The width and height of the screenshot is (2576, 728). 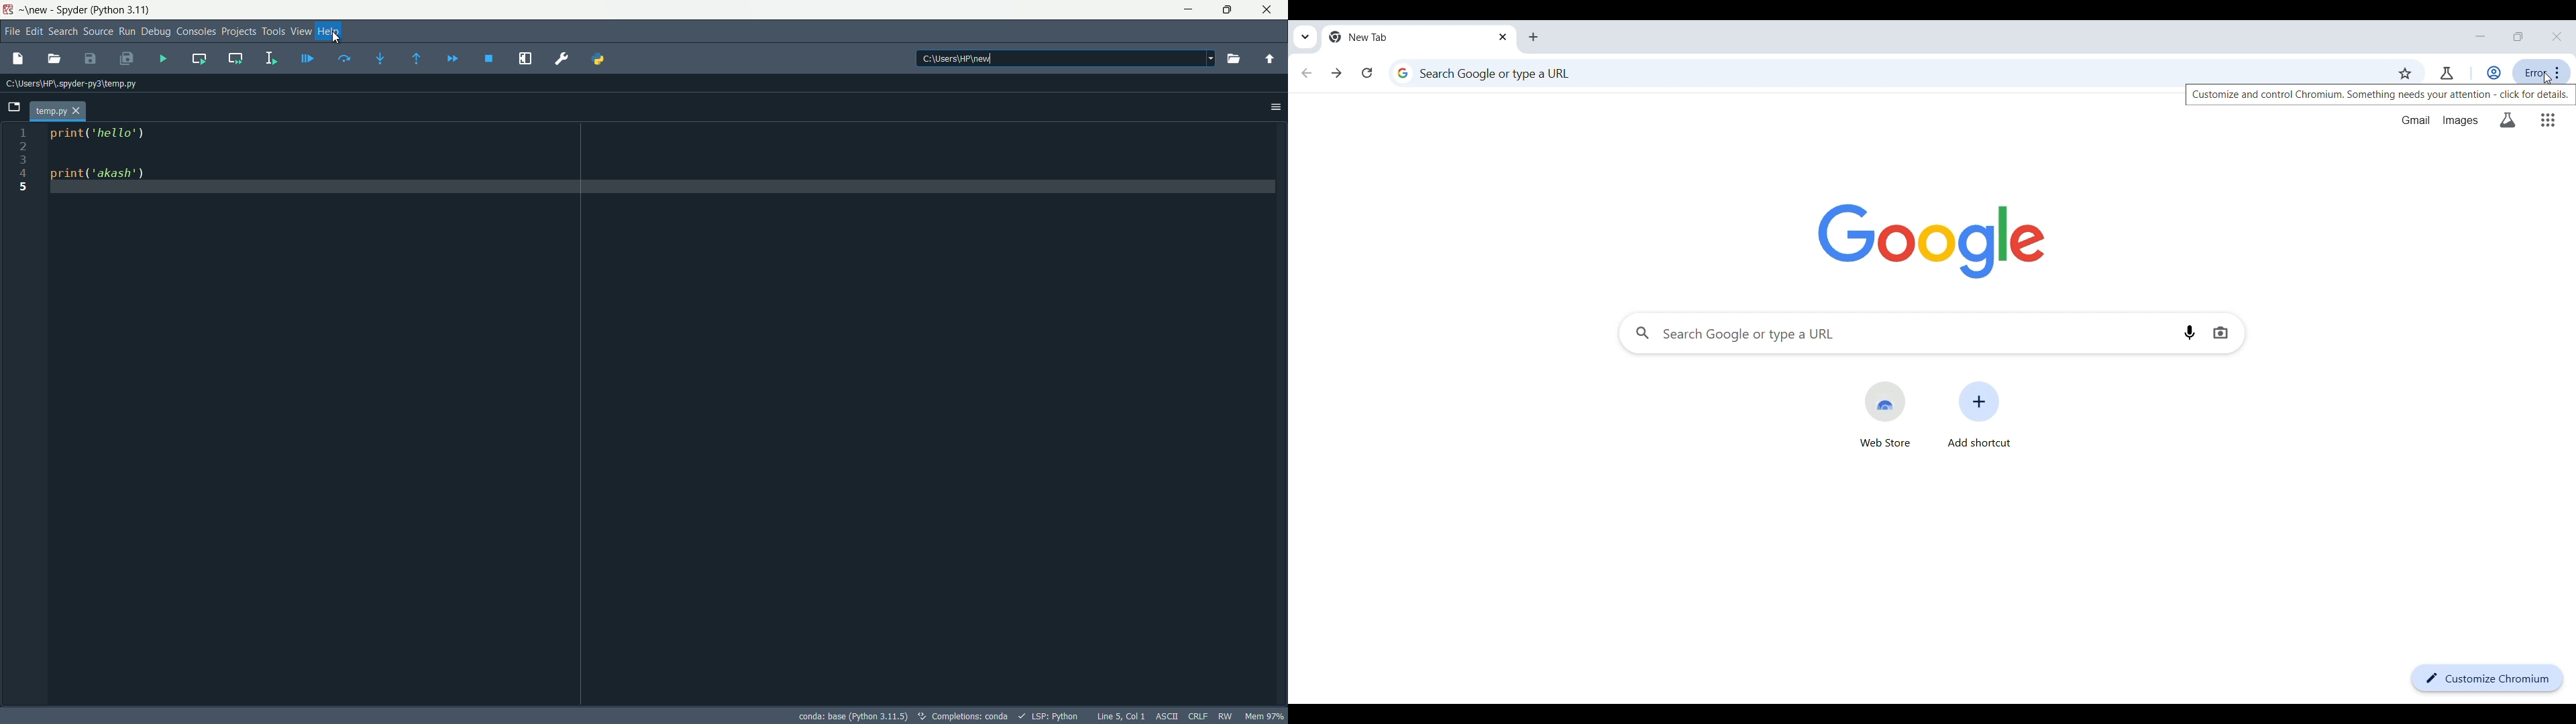 What do you see at coordinates (1184, 10) in the screenshot?
I see `minimize` at bounding box center [1184, 10].